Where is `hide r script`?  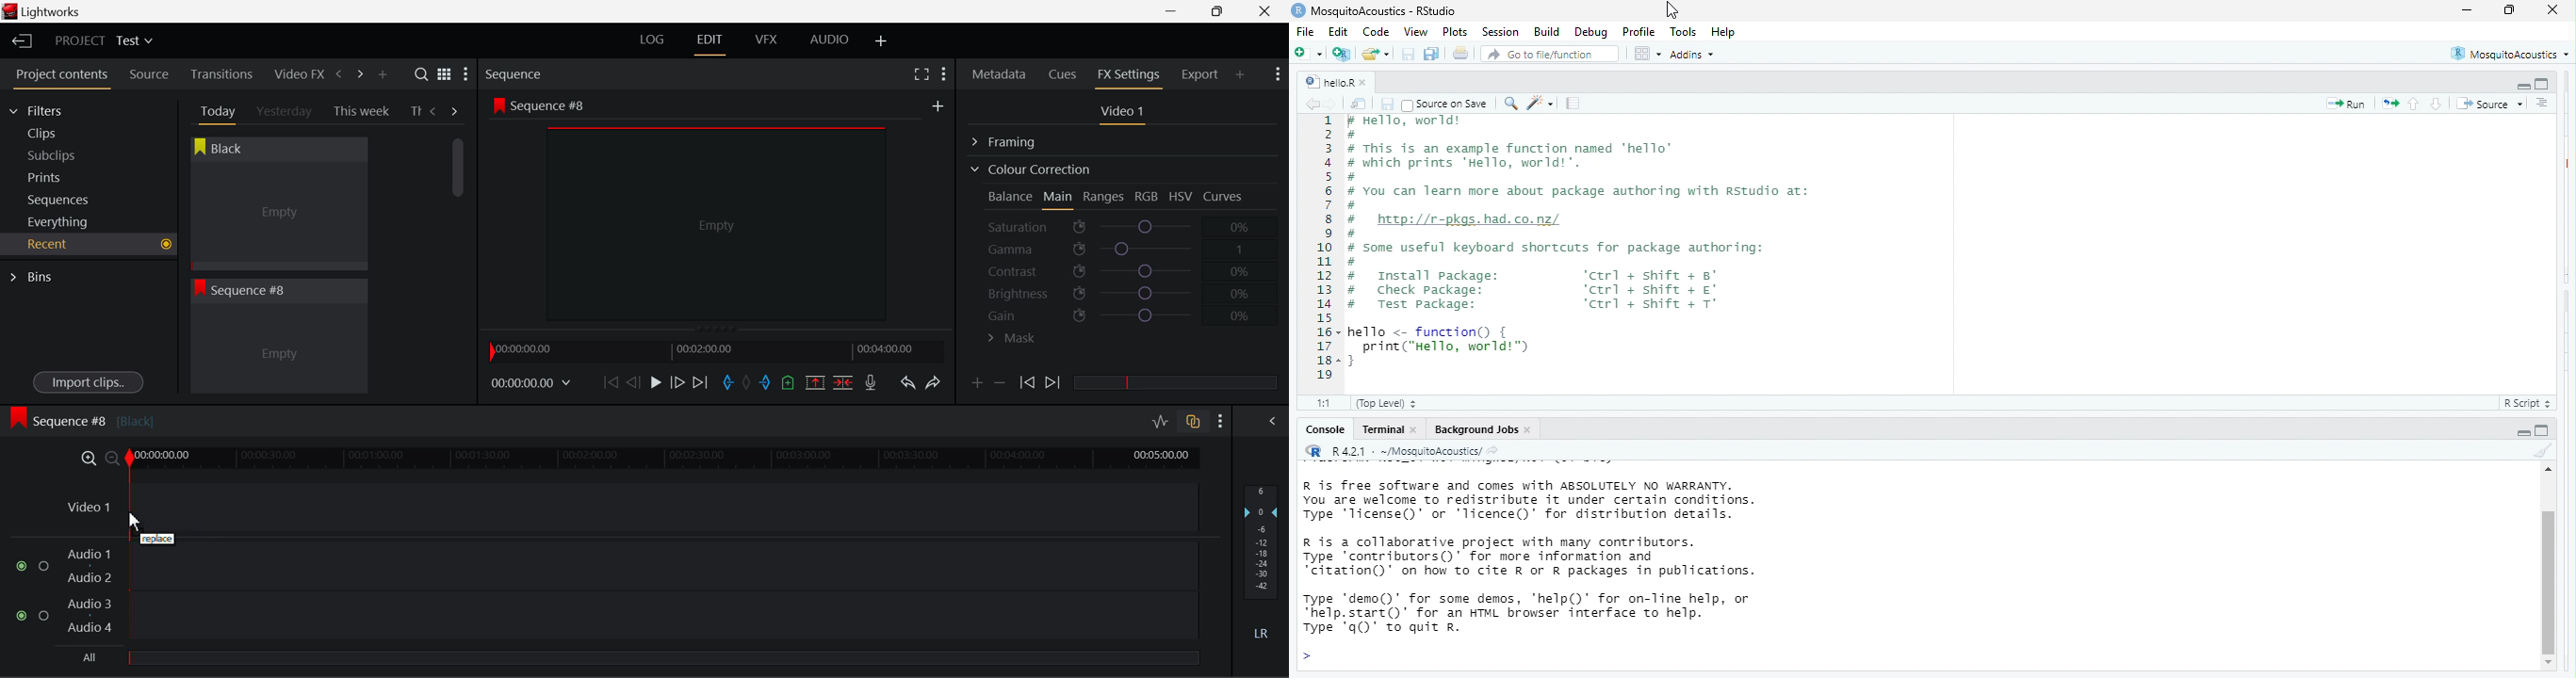
hide r script is located at coordinates (2520, 86).